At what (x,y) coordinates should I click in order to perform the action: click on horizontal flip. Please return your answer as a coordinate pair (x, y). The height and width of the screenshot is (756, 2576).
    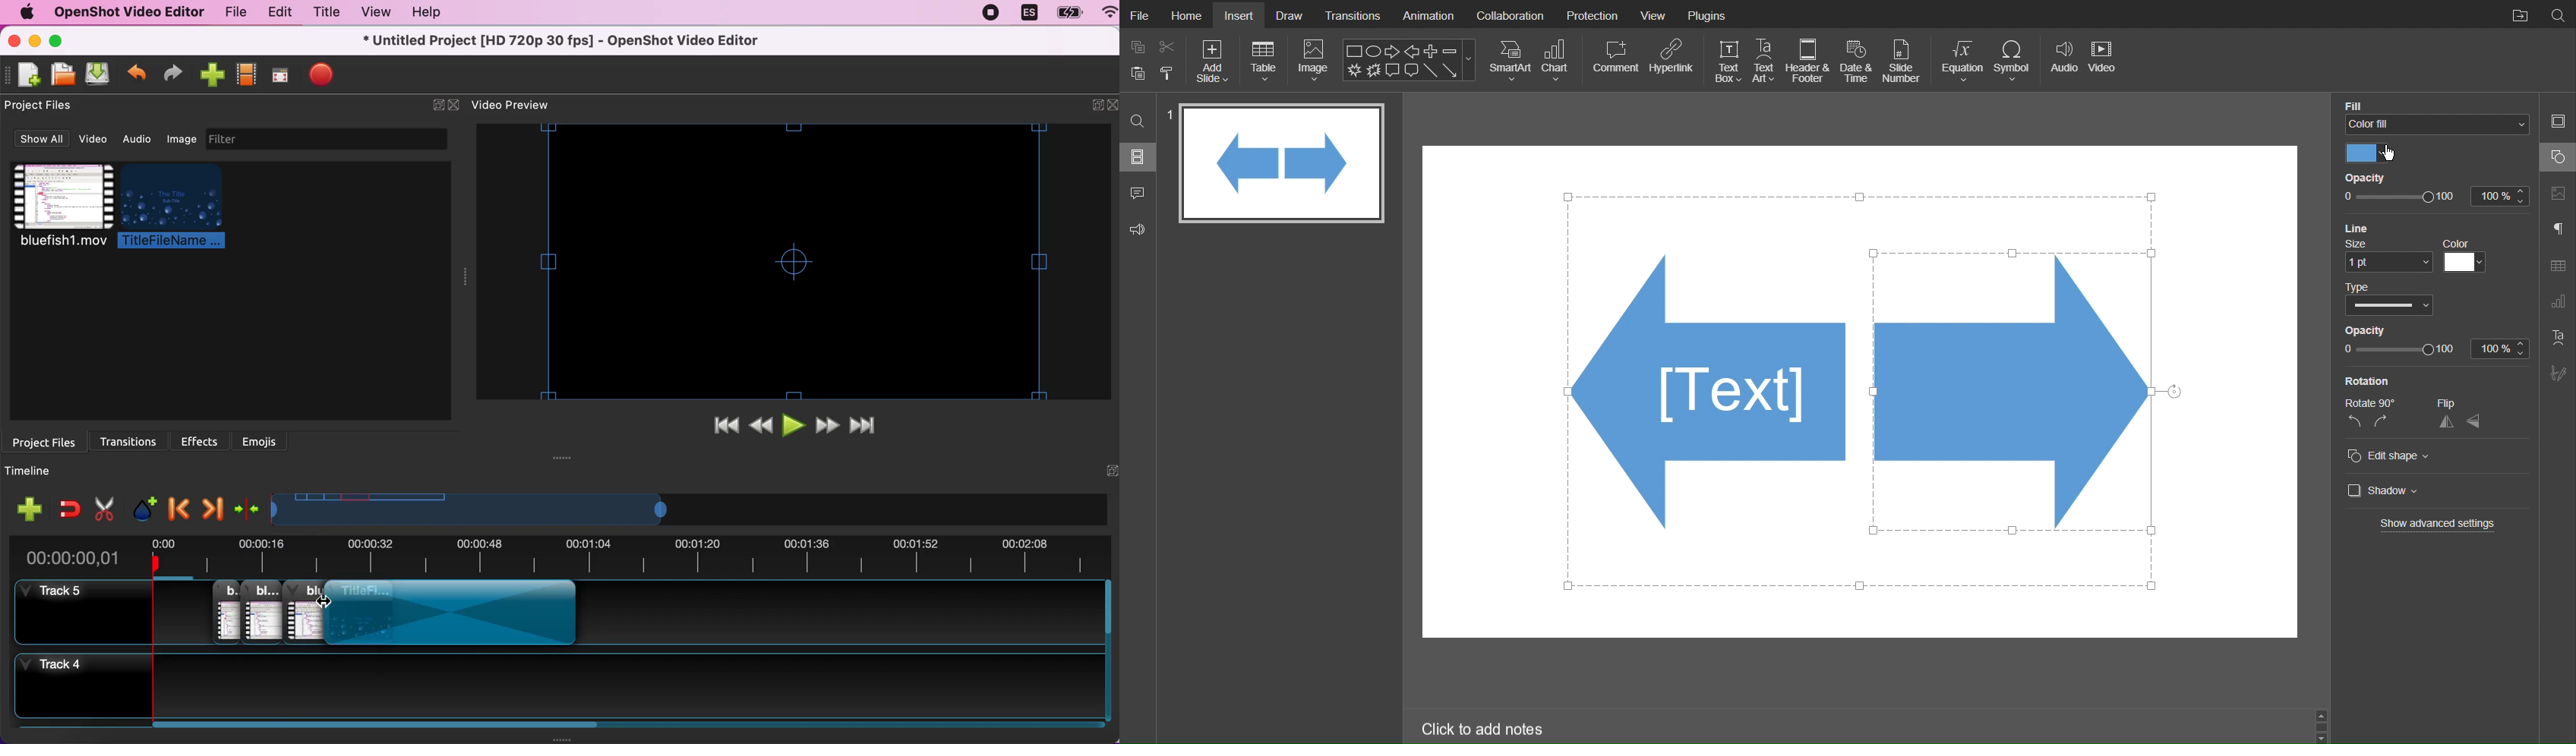
    Looking at the image, I should click on (2445, 421).